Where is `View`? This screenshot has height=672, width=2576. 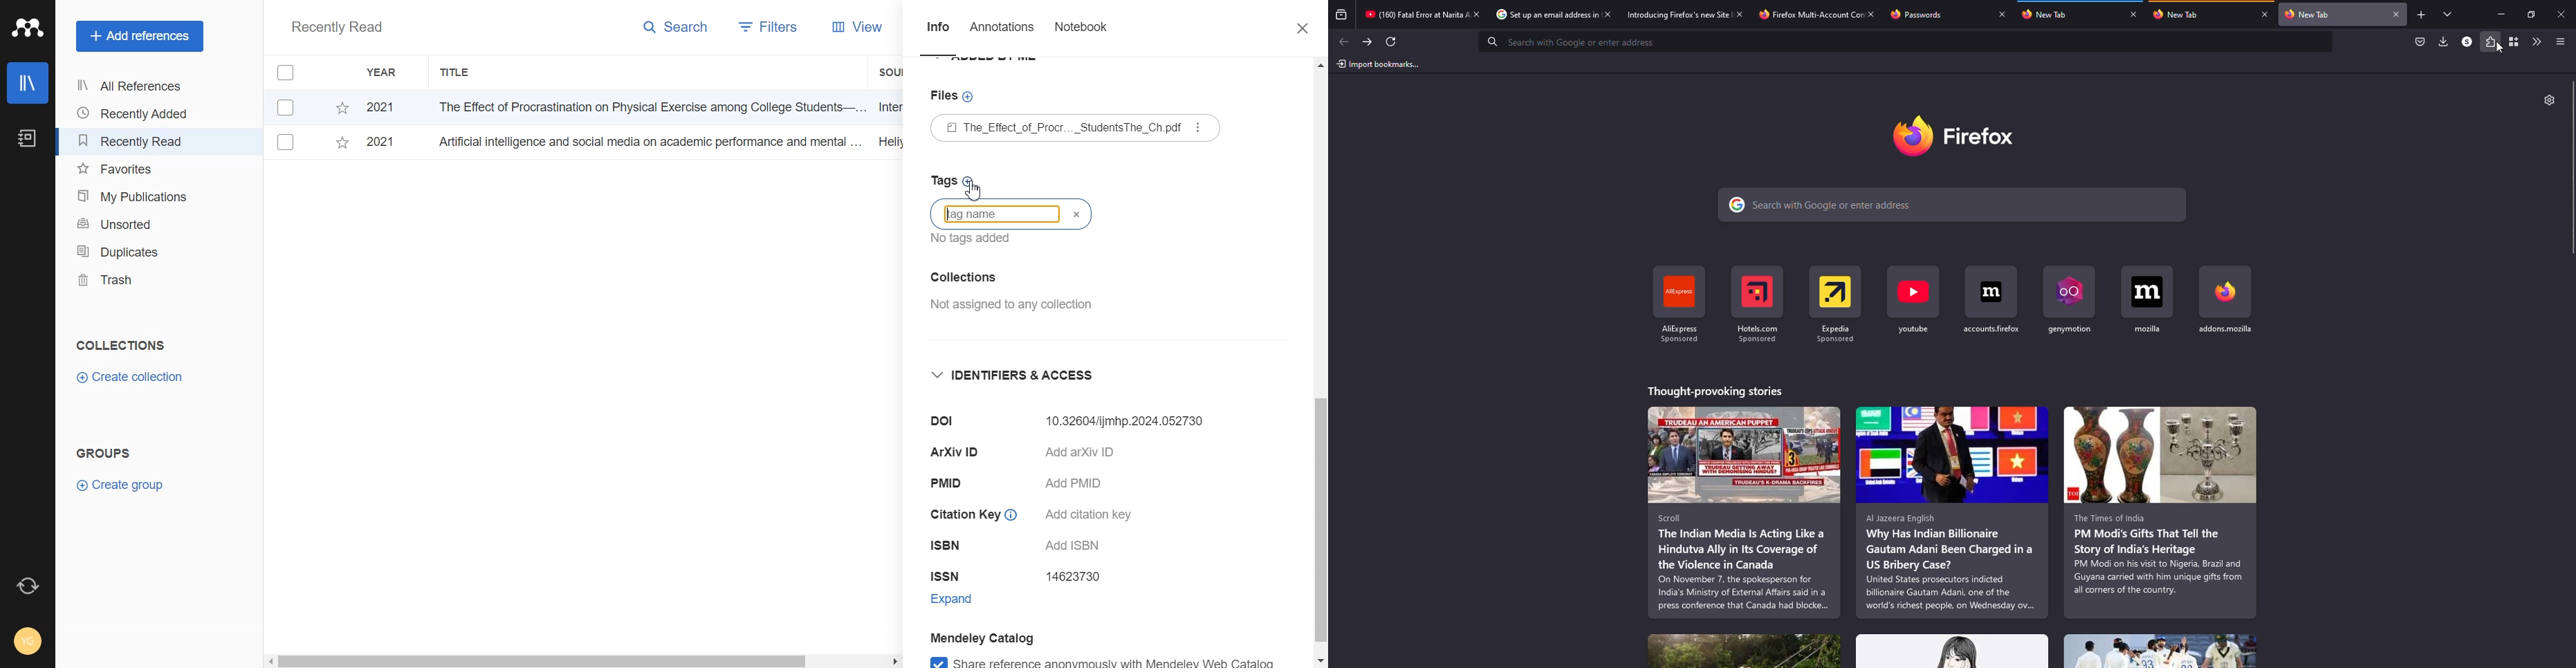 View is located at coordinates (858, 27).